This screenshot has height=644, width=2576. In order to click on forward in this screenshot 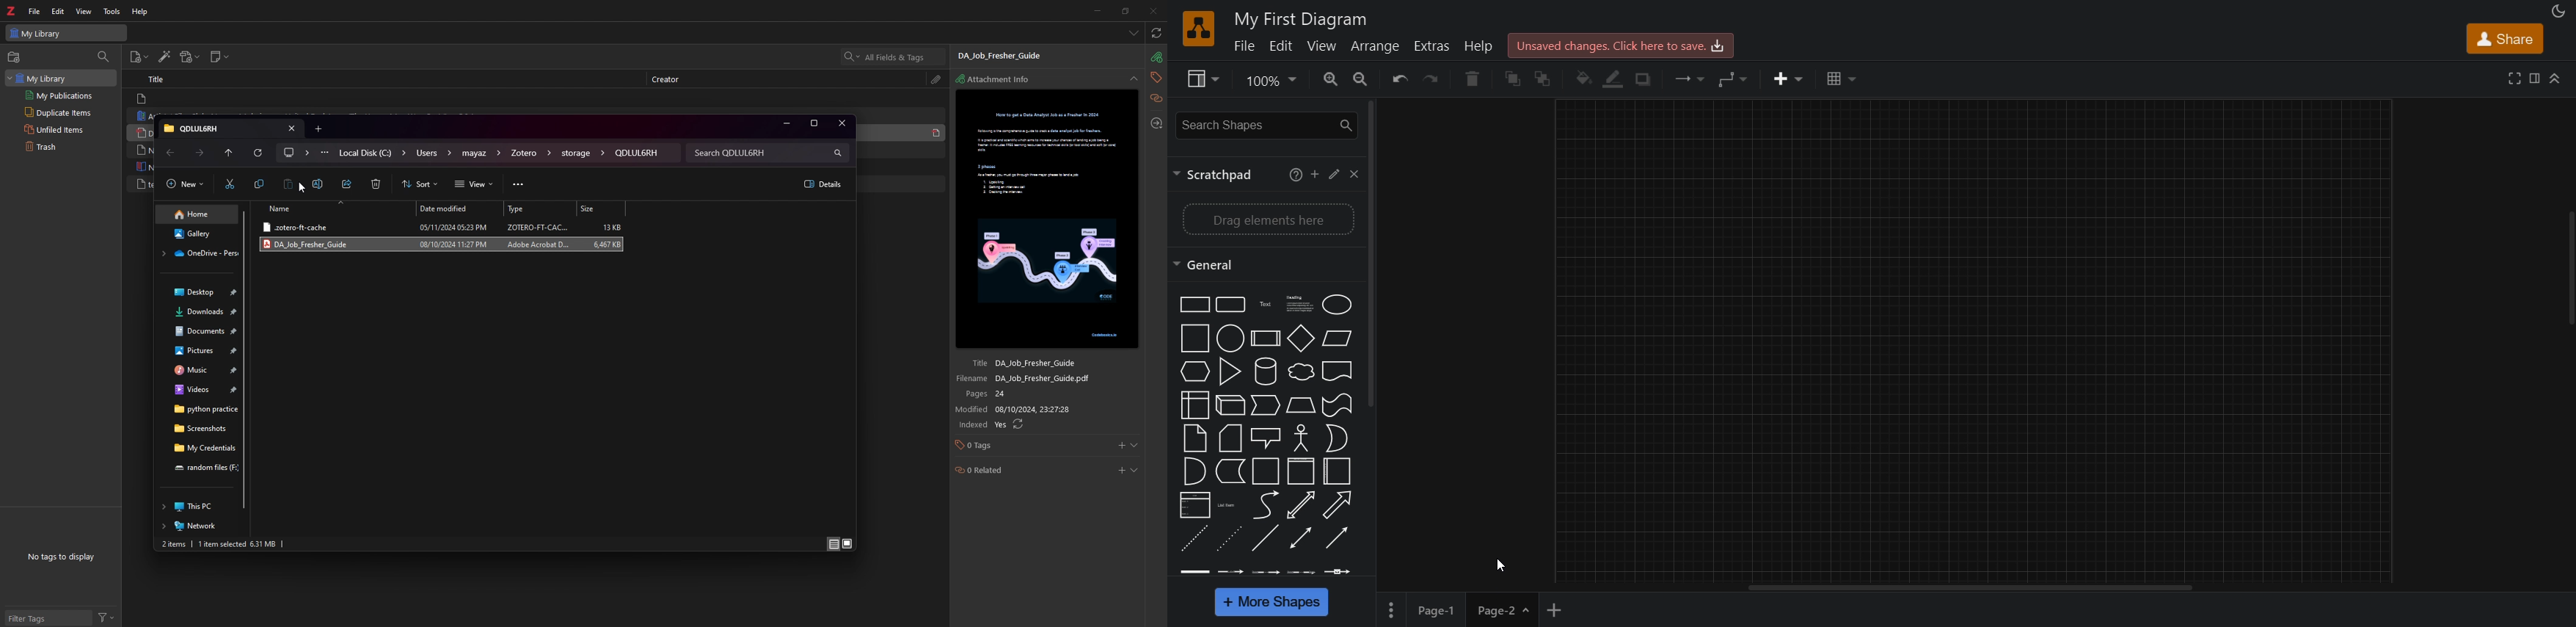, I will do `click(200, 153)`.